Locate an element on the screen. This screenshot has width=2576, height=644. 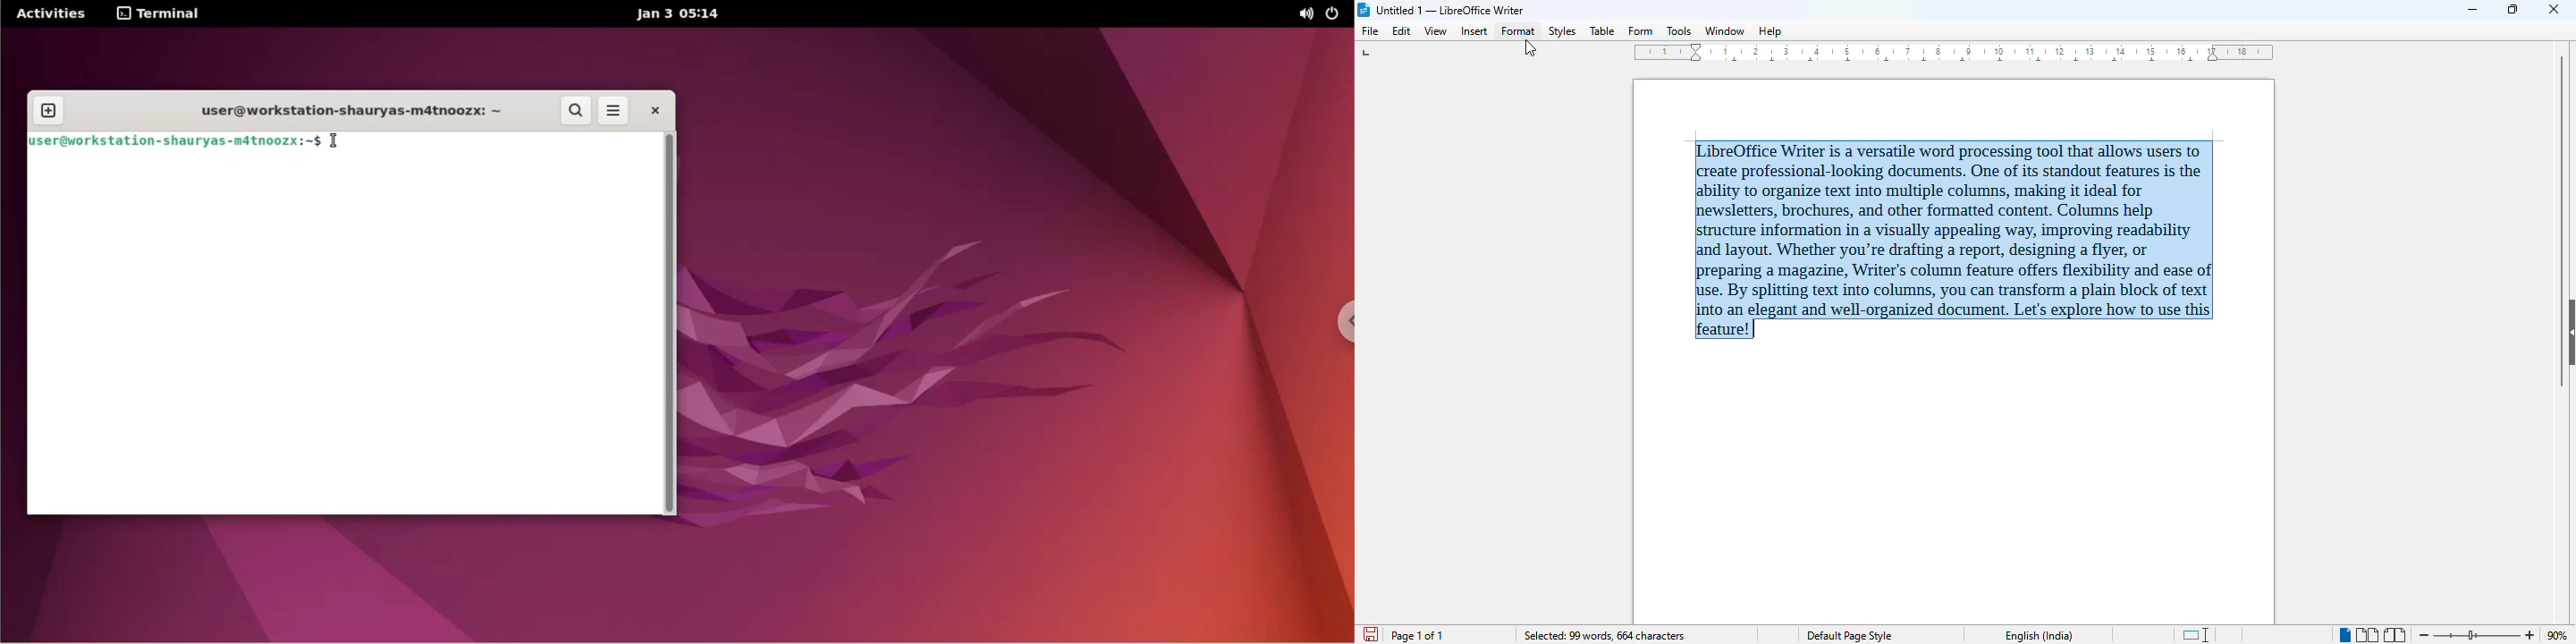
save document is located at coordinates (1369, 631).